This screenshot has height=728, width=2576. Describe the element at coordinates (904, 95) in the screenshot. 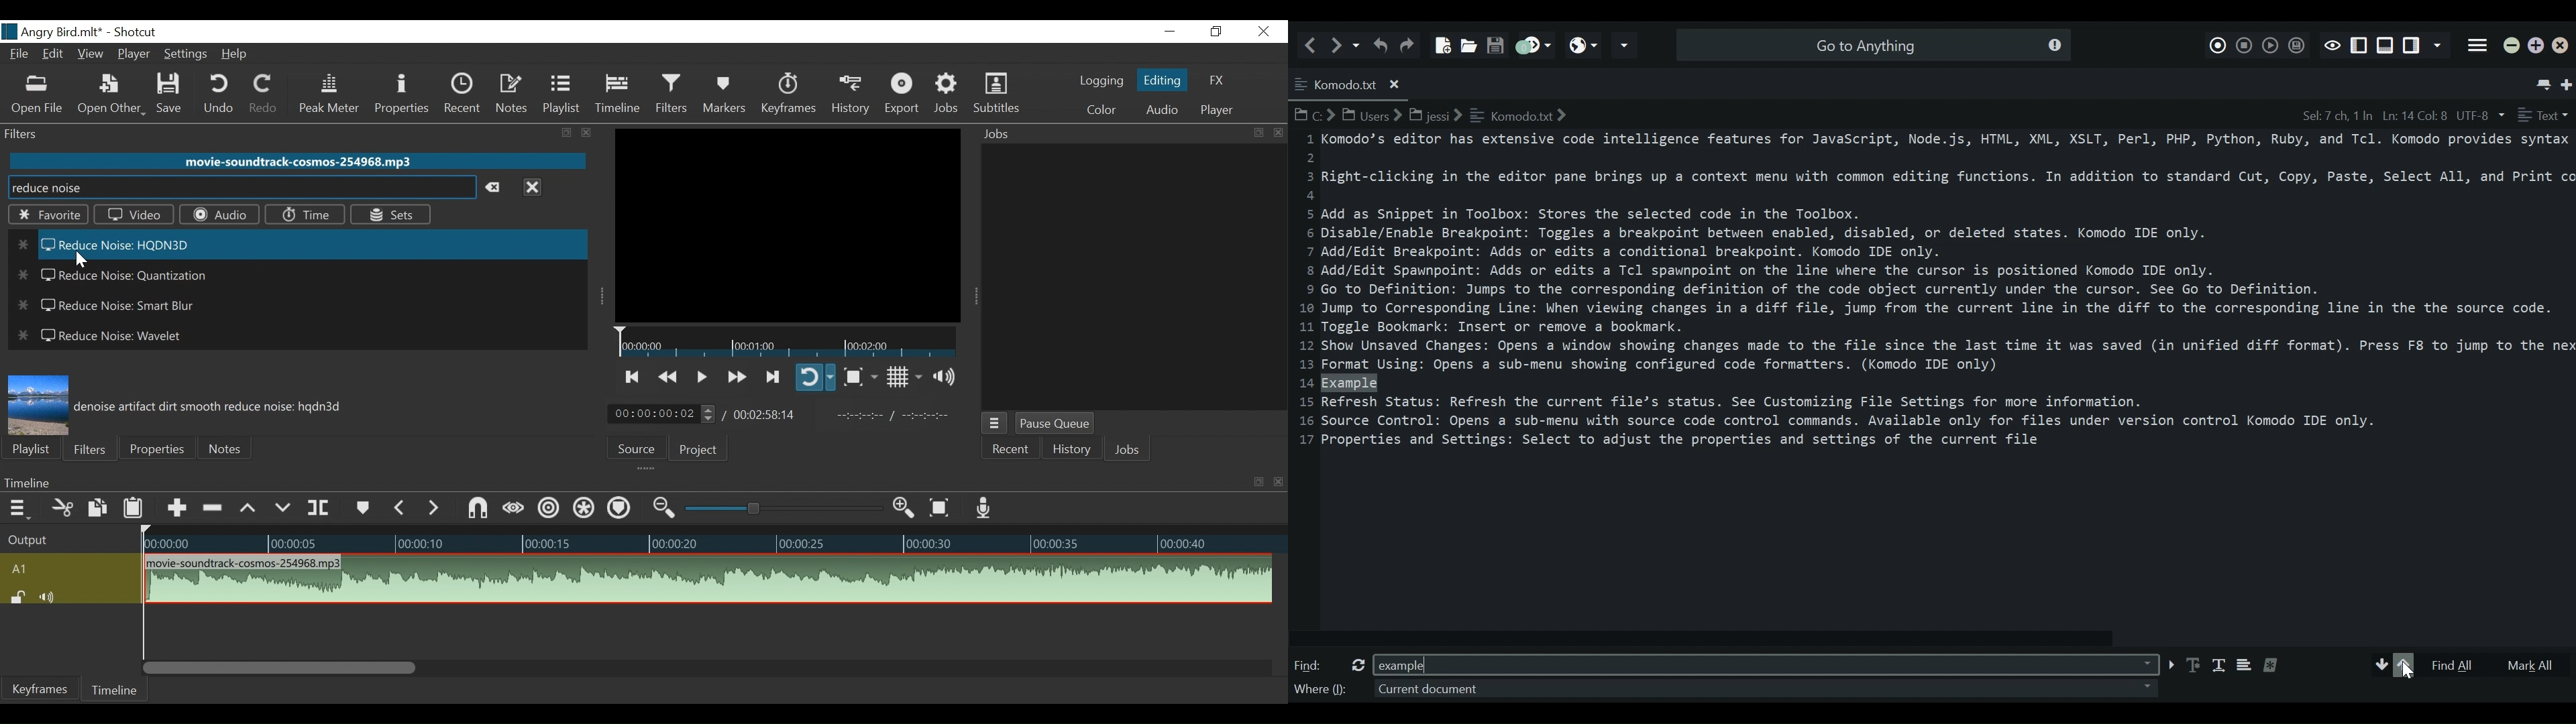

I see `Export` at that location.